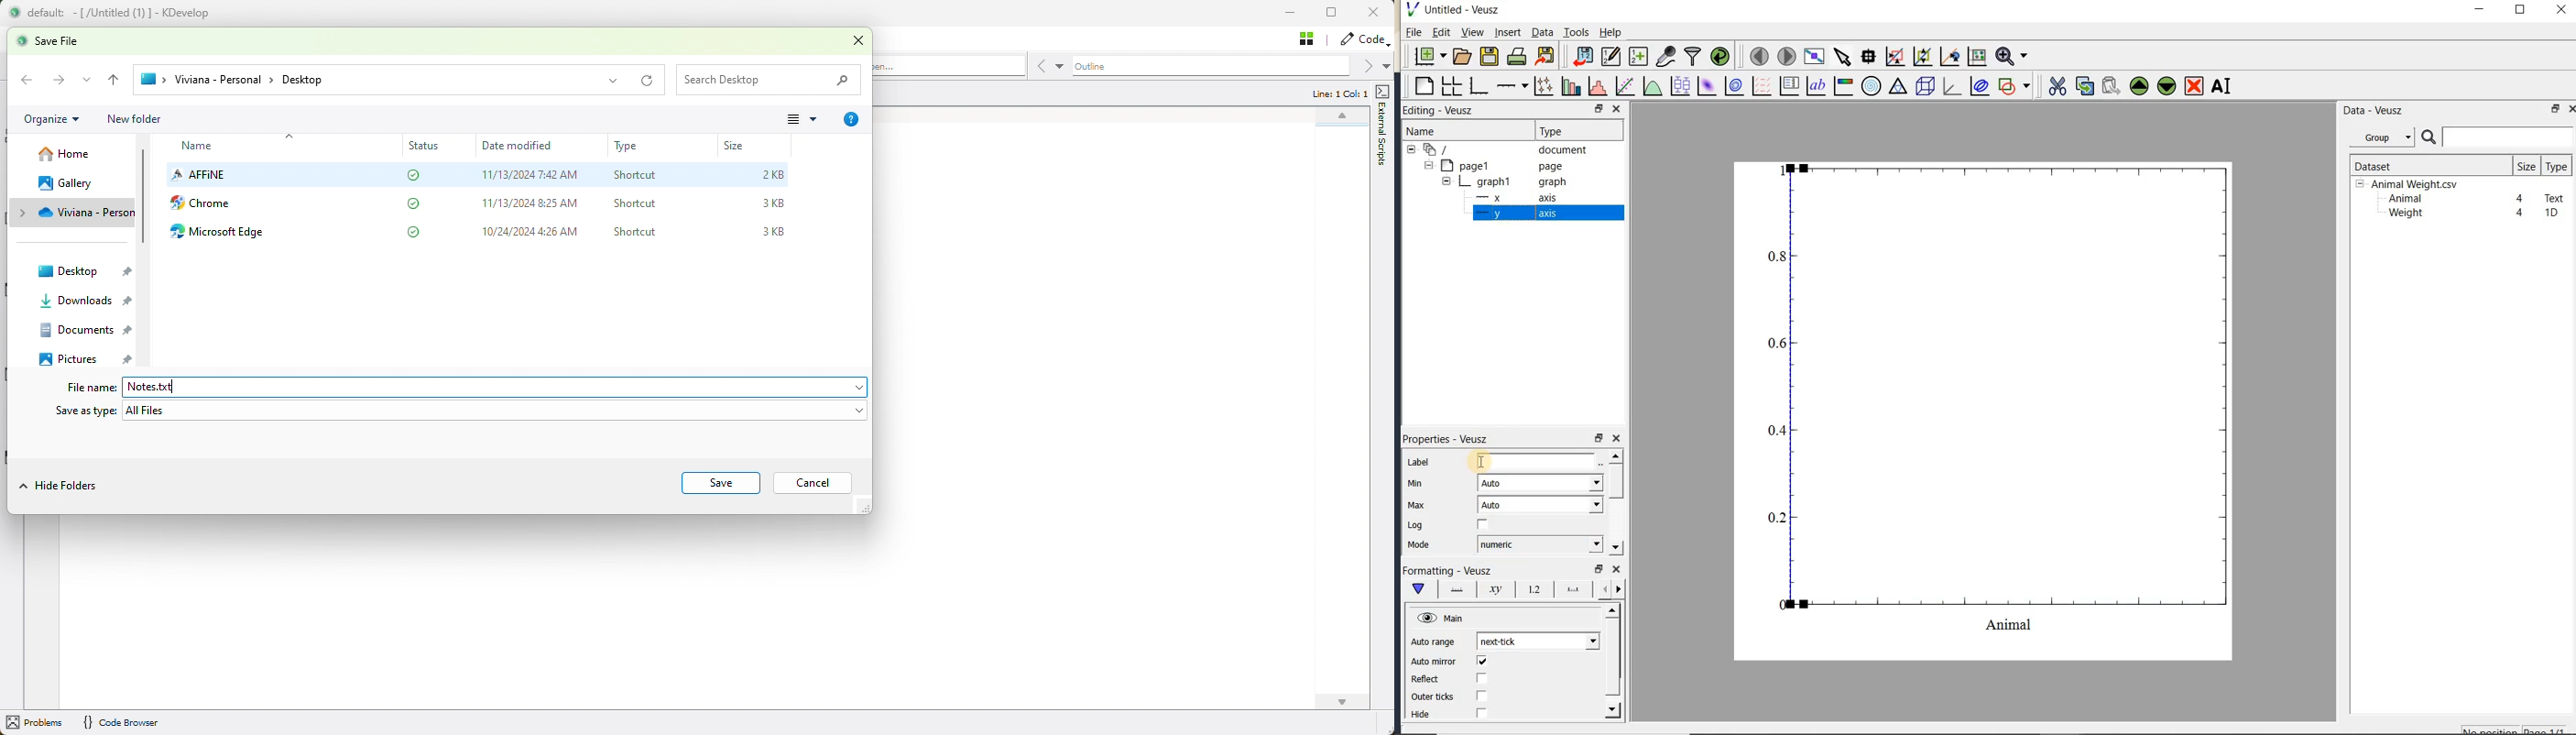  Describe the element at coordinates (1477, 86) in the screenshot. I see `base graph` at that location.